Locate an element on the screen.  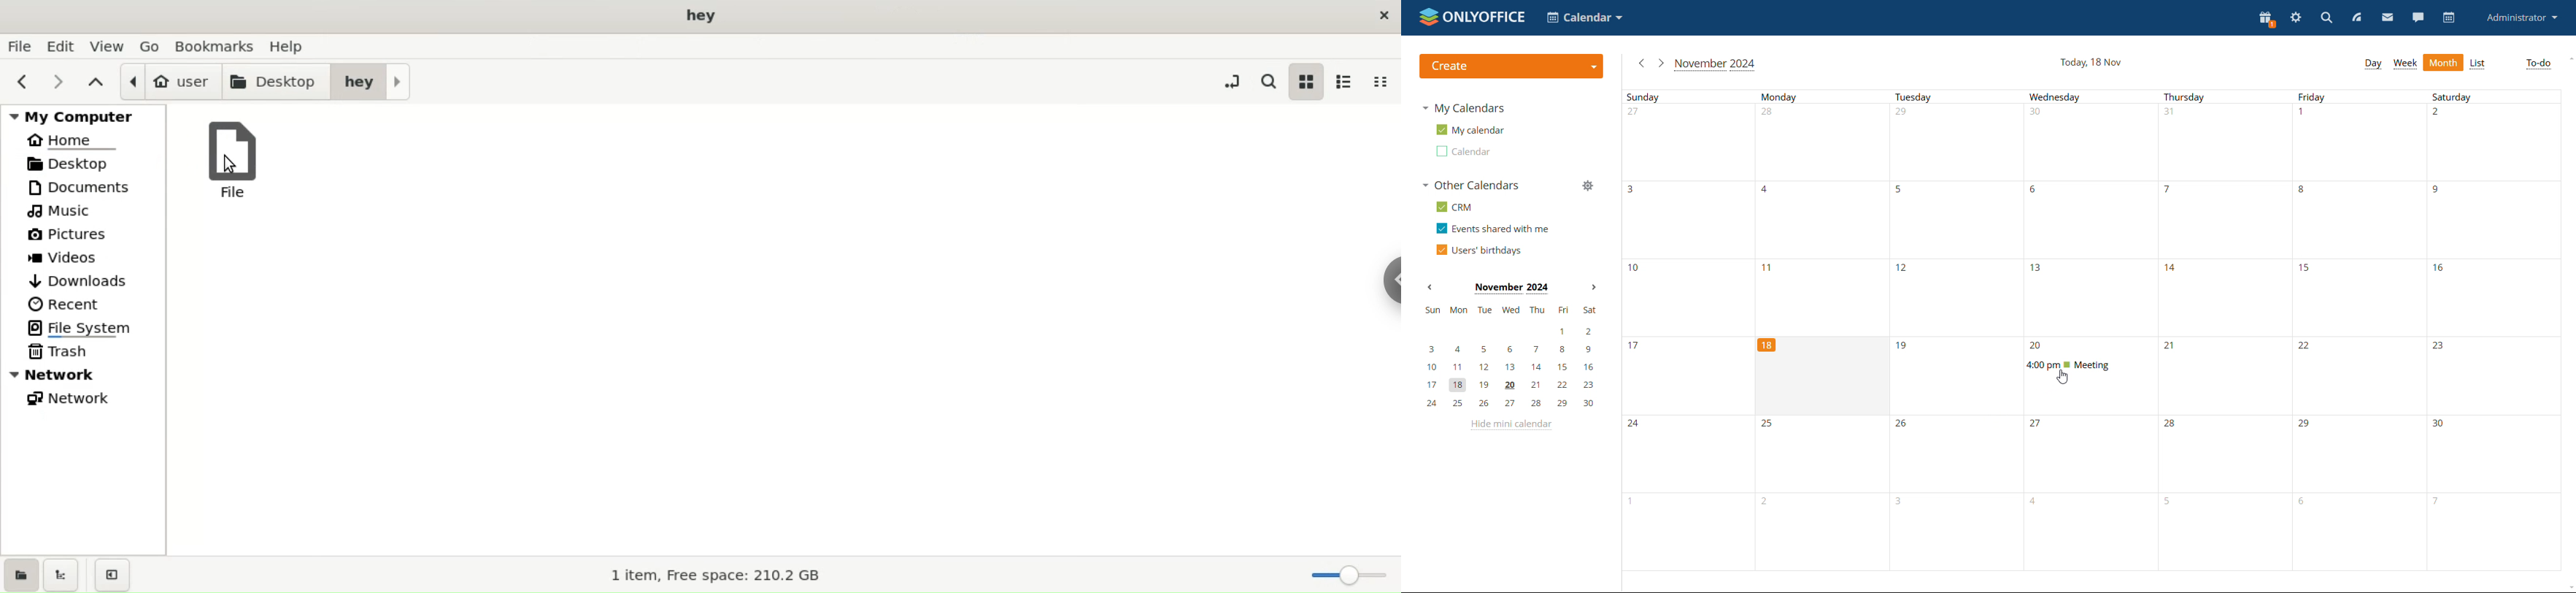
bookmarks is located at coordinates (217, 45).